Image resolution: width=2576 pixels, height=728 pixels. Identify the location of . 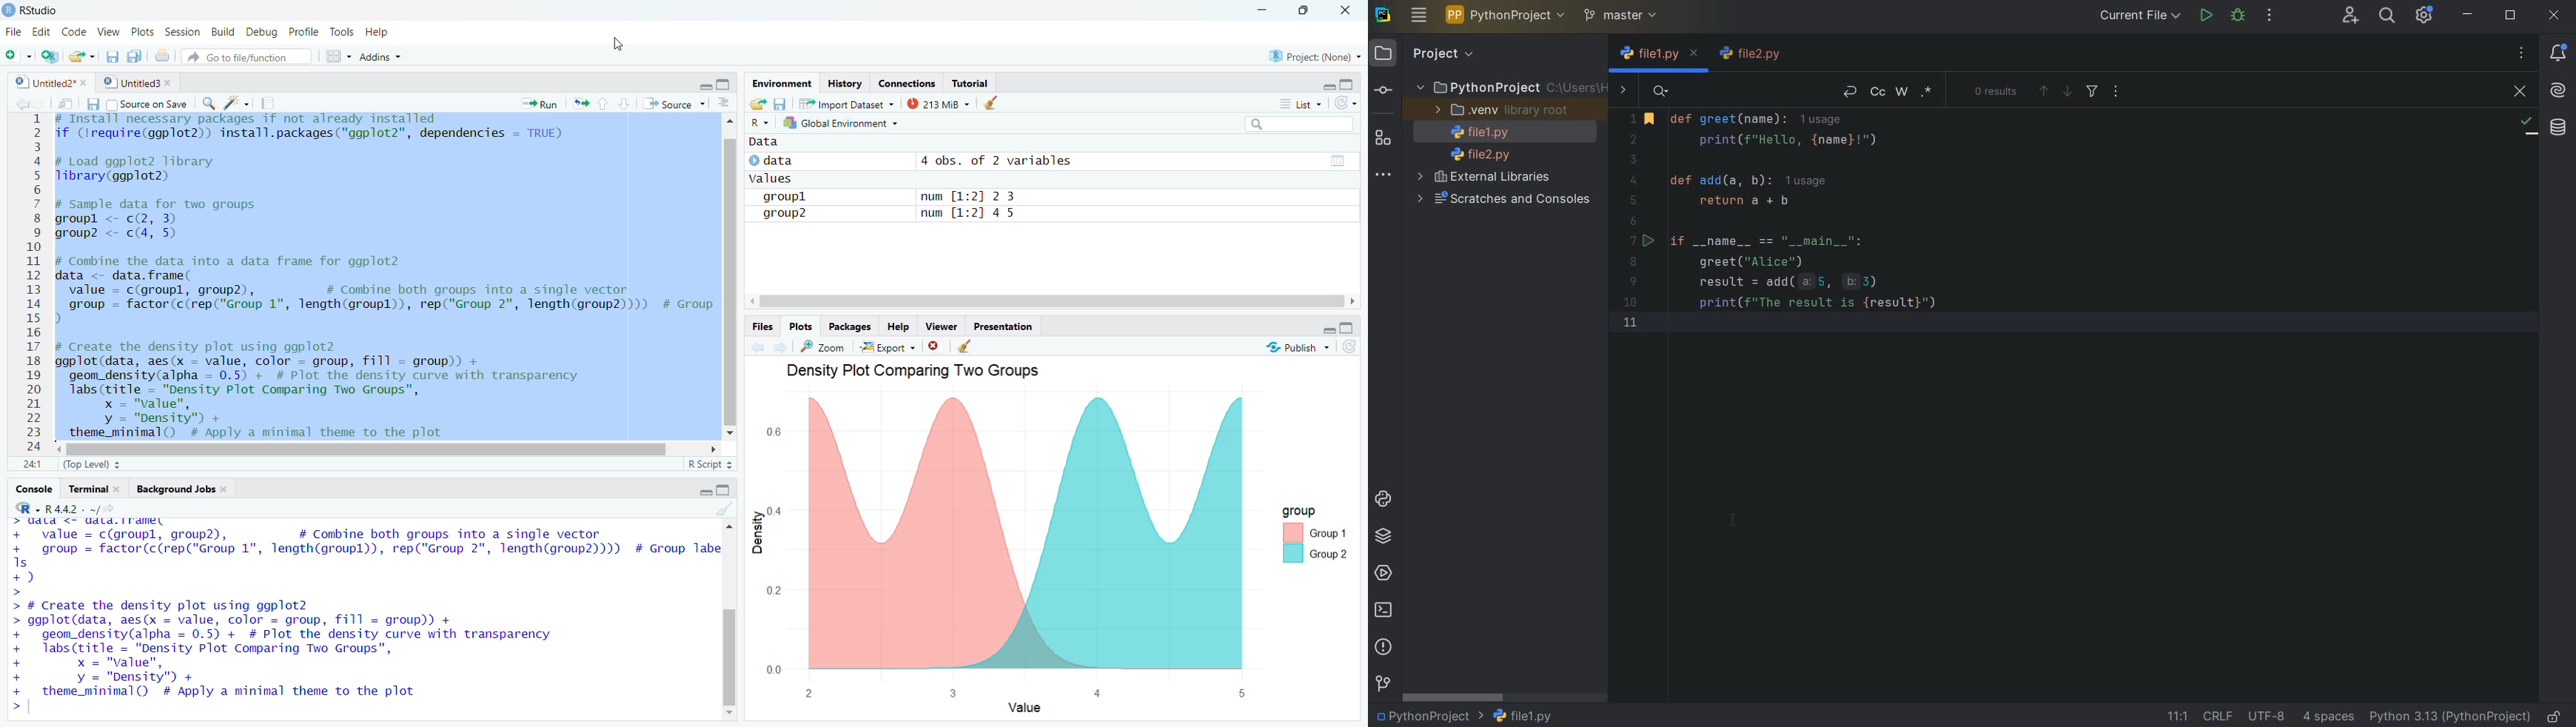
(730, 103).